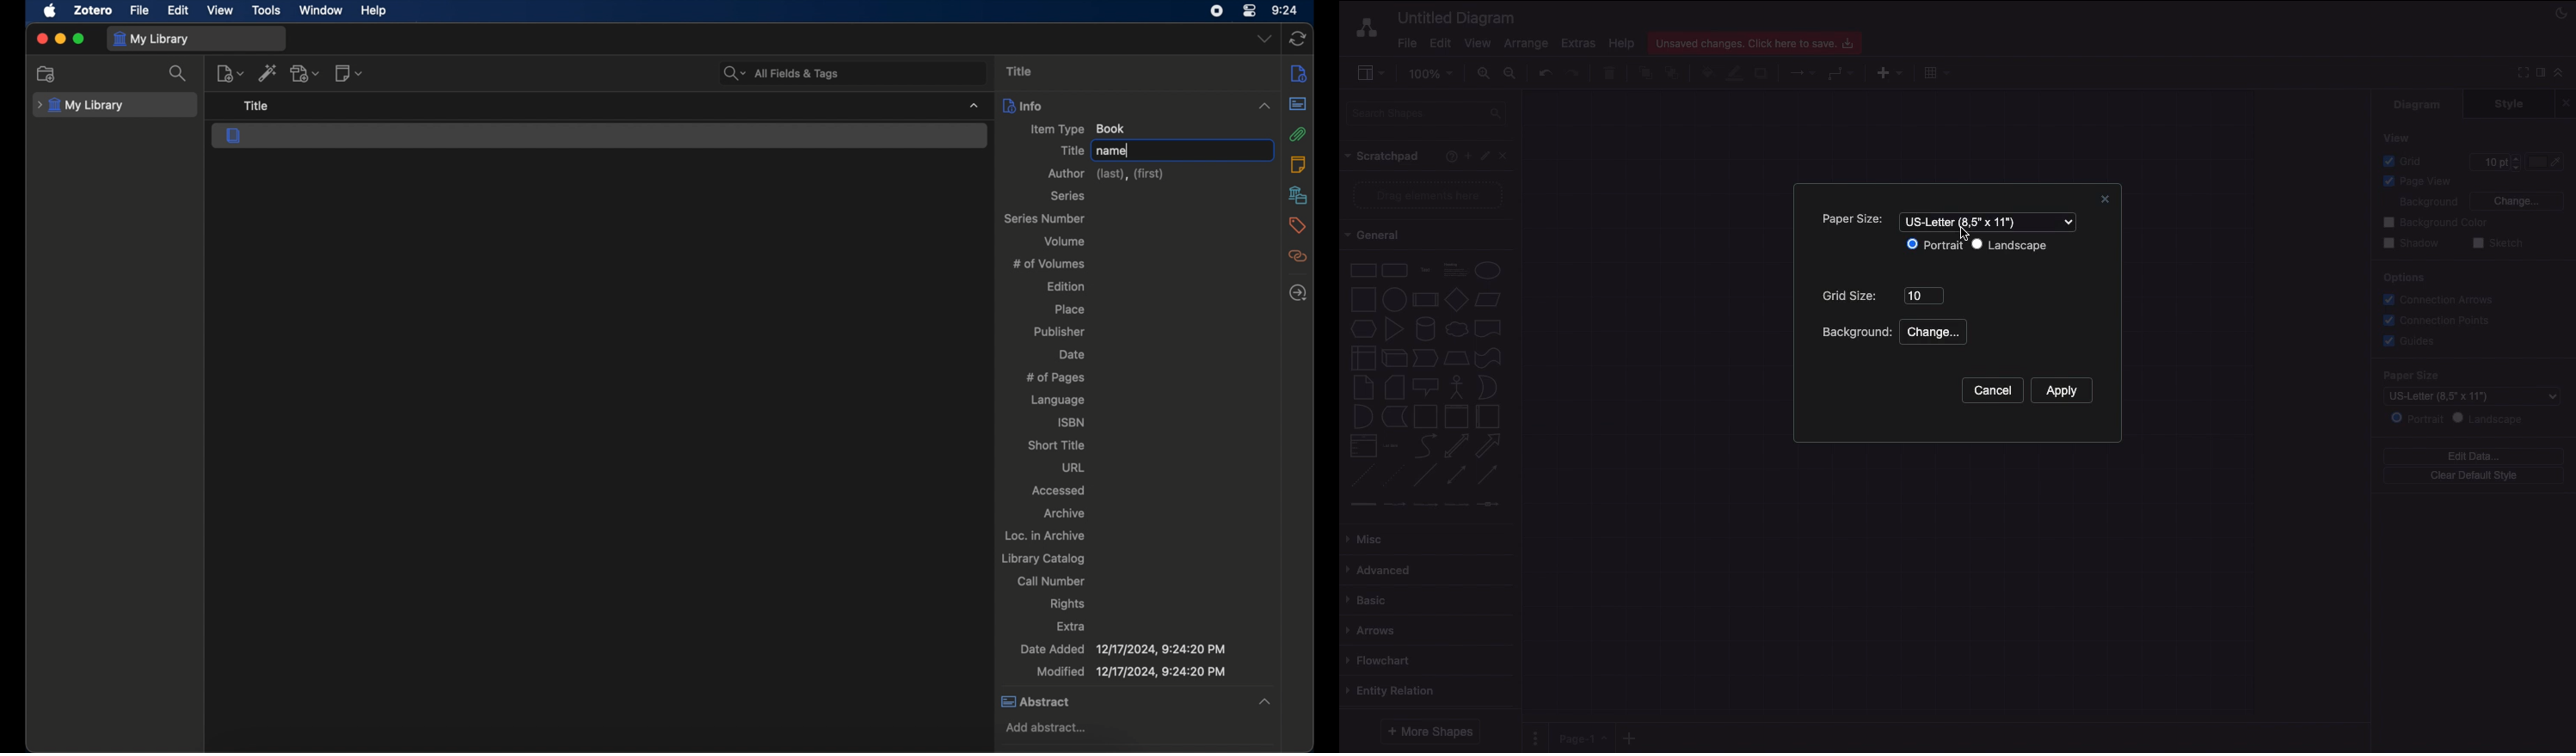  Describe the element at coordinates (1621, 42) in the screenshot. I see `Help` at that location.